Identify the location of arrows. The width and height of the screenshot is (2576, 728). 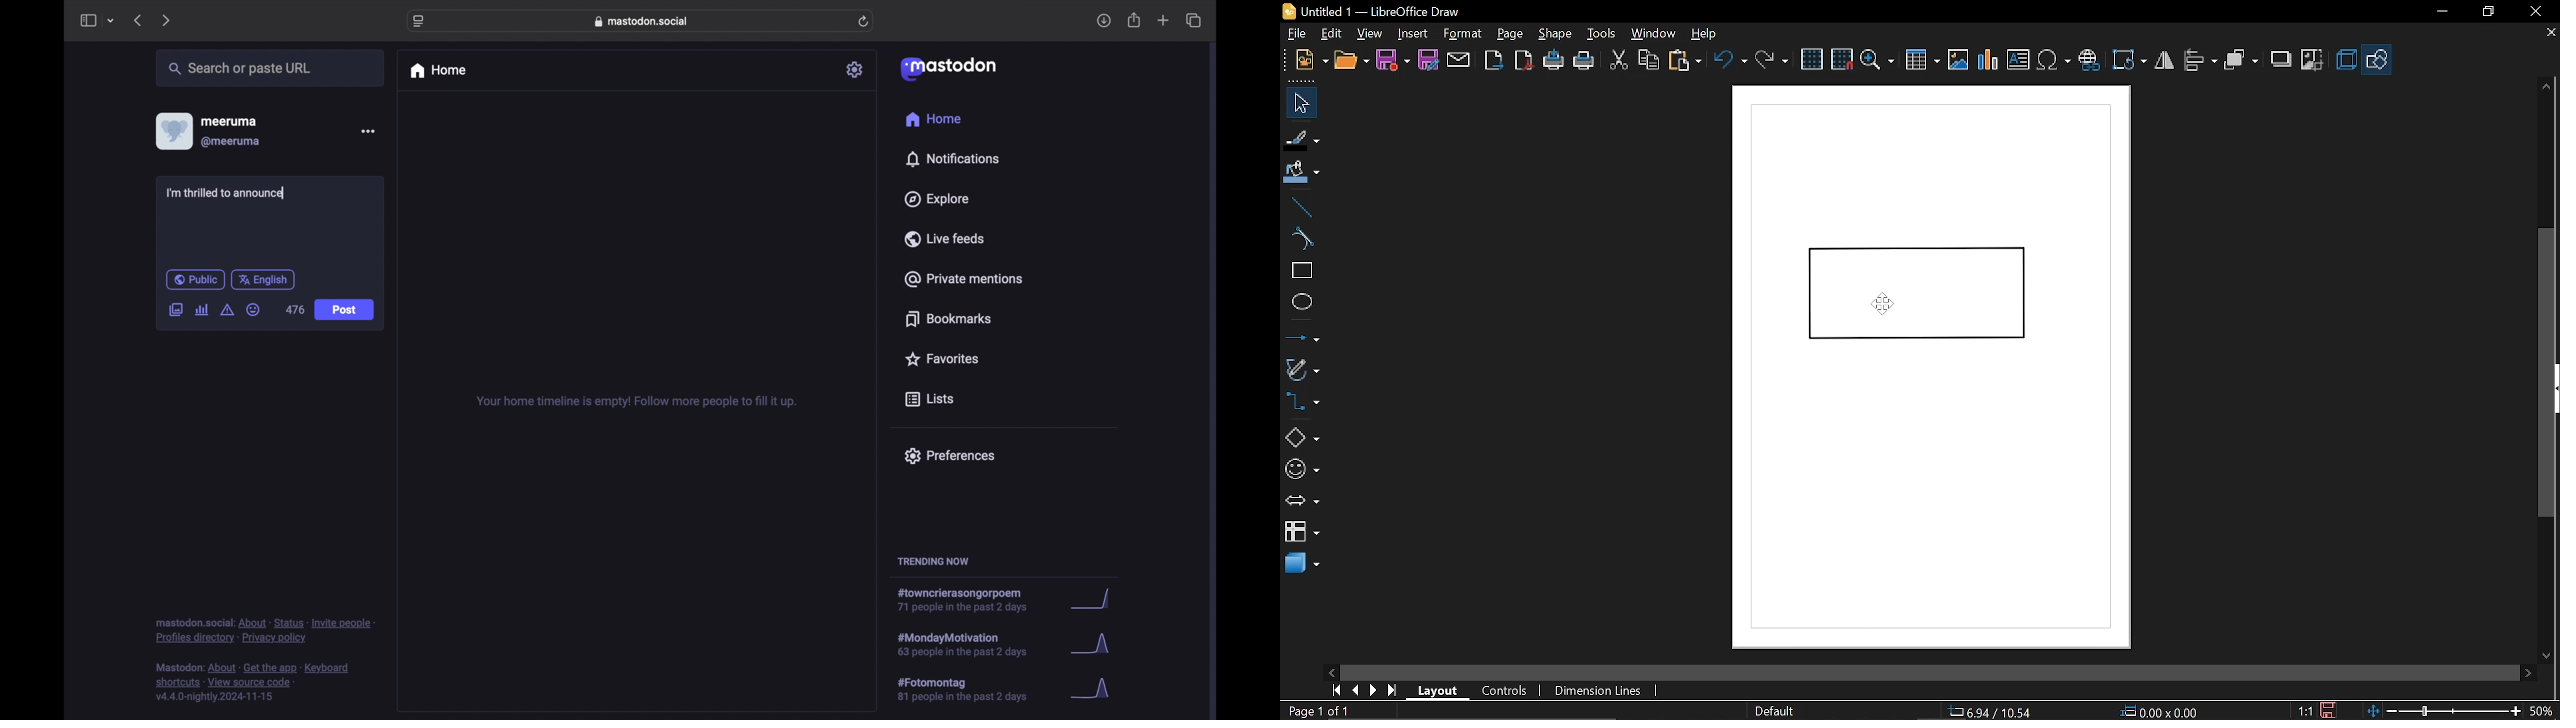
(1302, 501).